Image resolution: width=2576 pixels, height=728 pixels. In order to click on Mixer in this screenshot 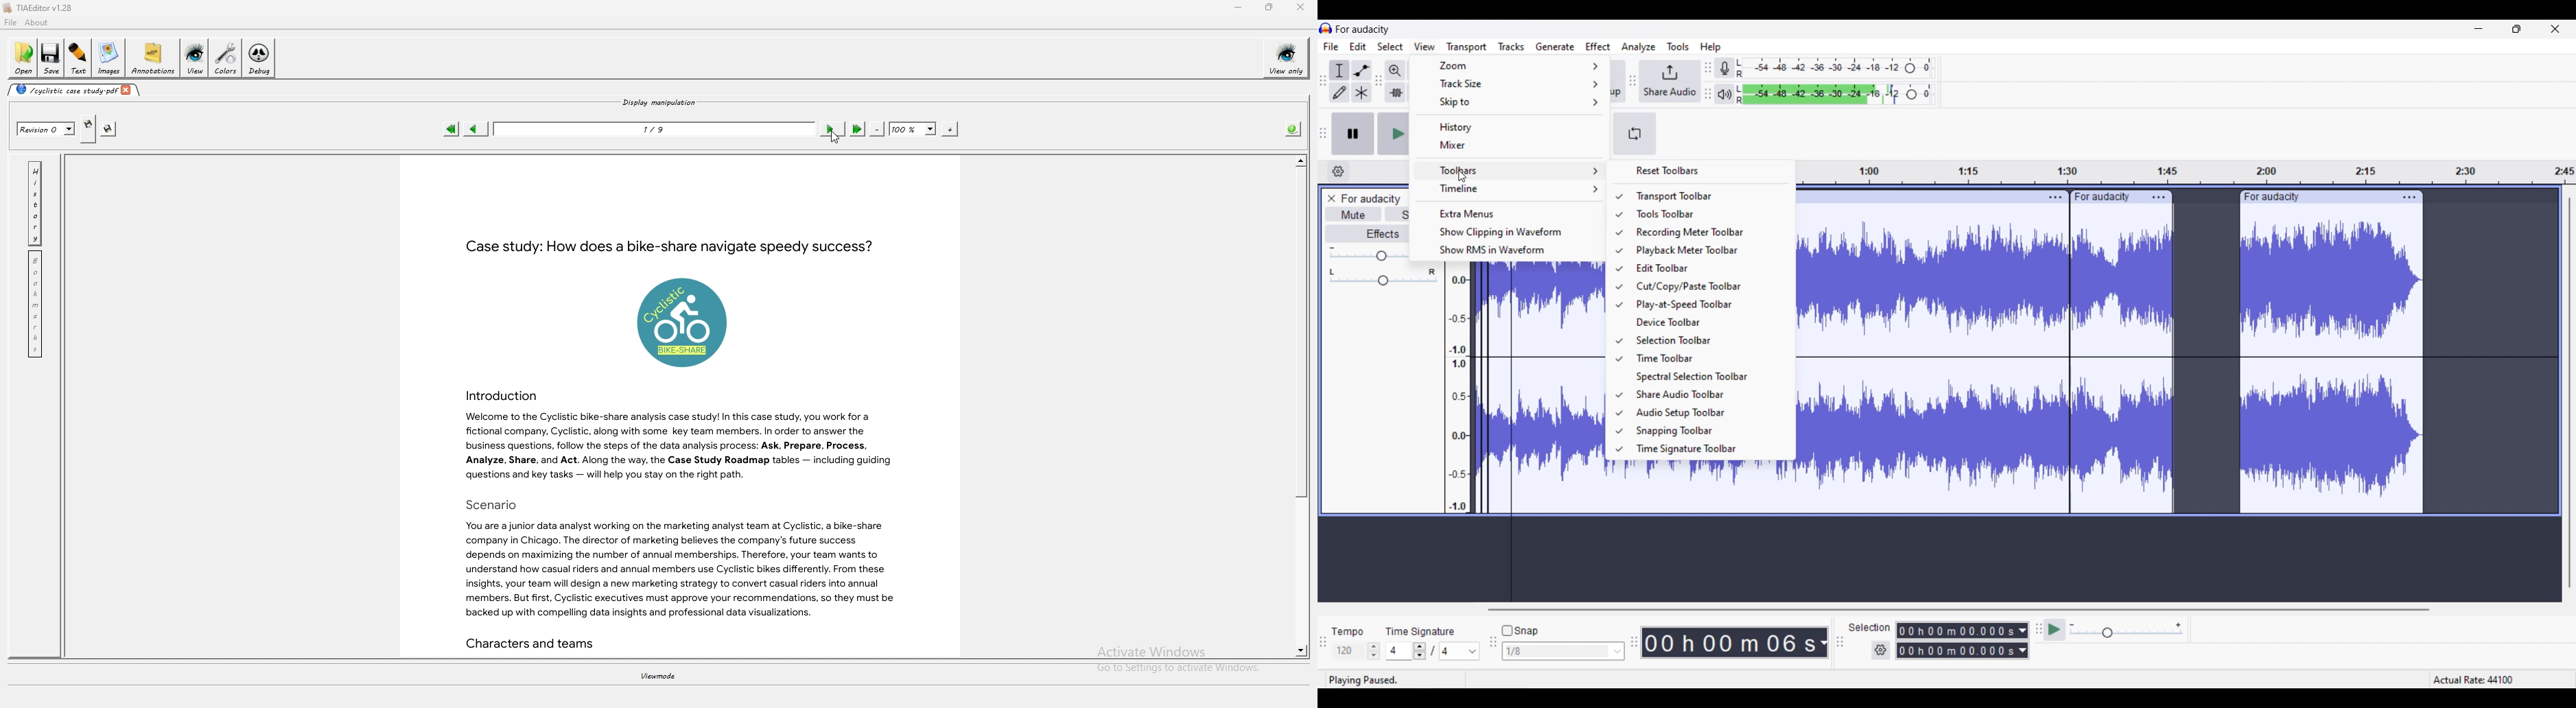, I will do `click(1512, 145)`.